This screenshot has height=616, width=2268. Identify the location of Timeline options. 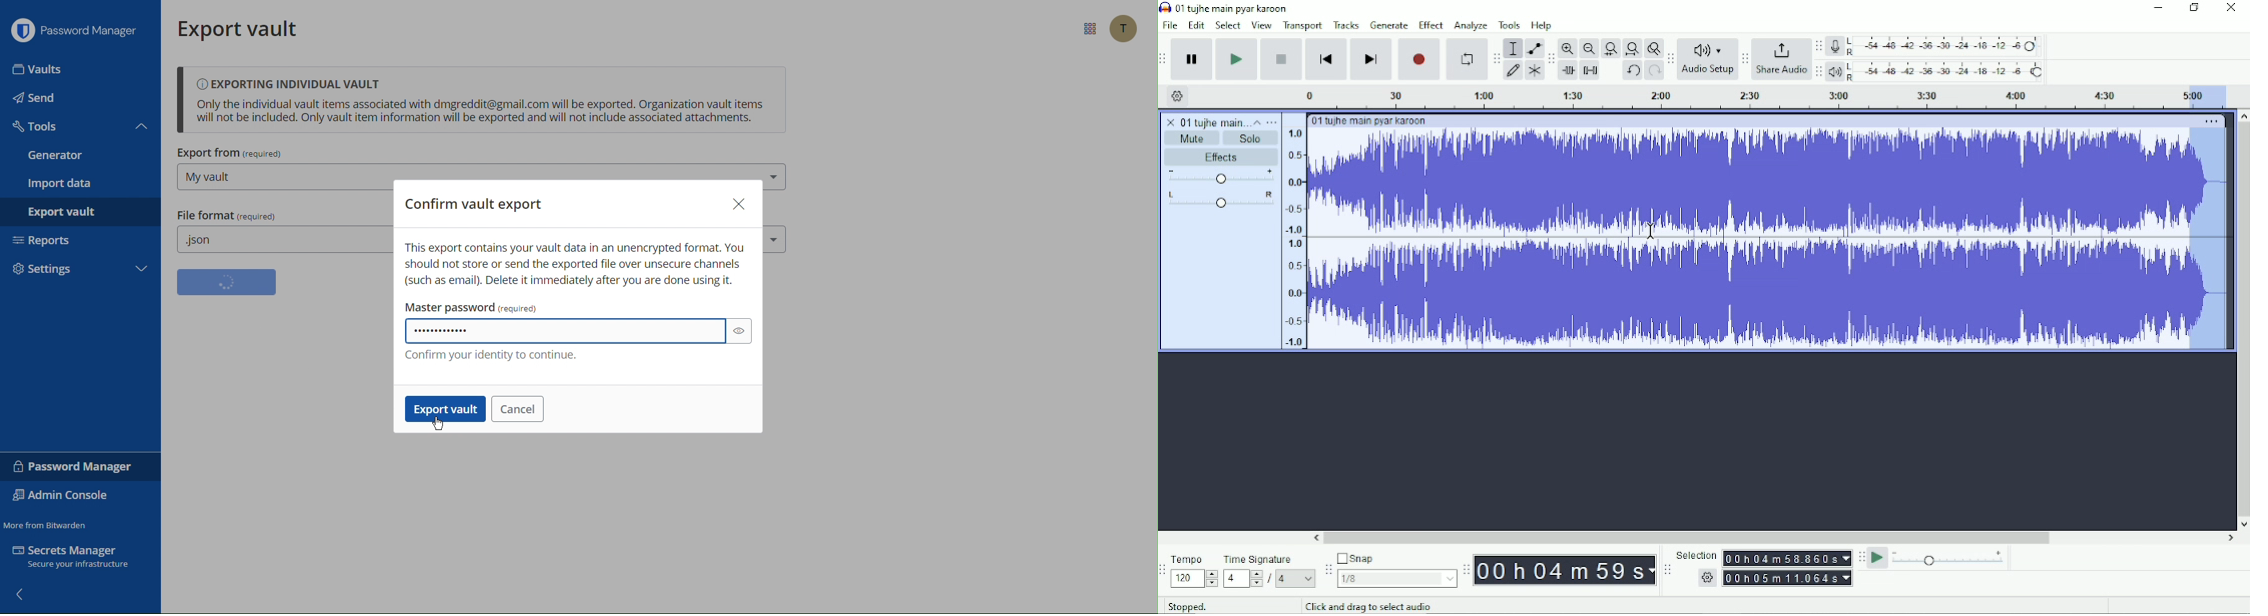
(1178, 95).